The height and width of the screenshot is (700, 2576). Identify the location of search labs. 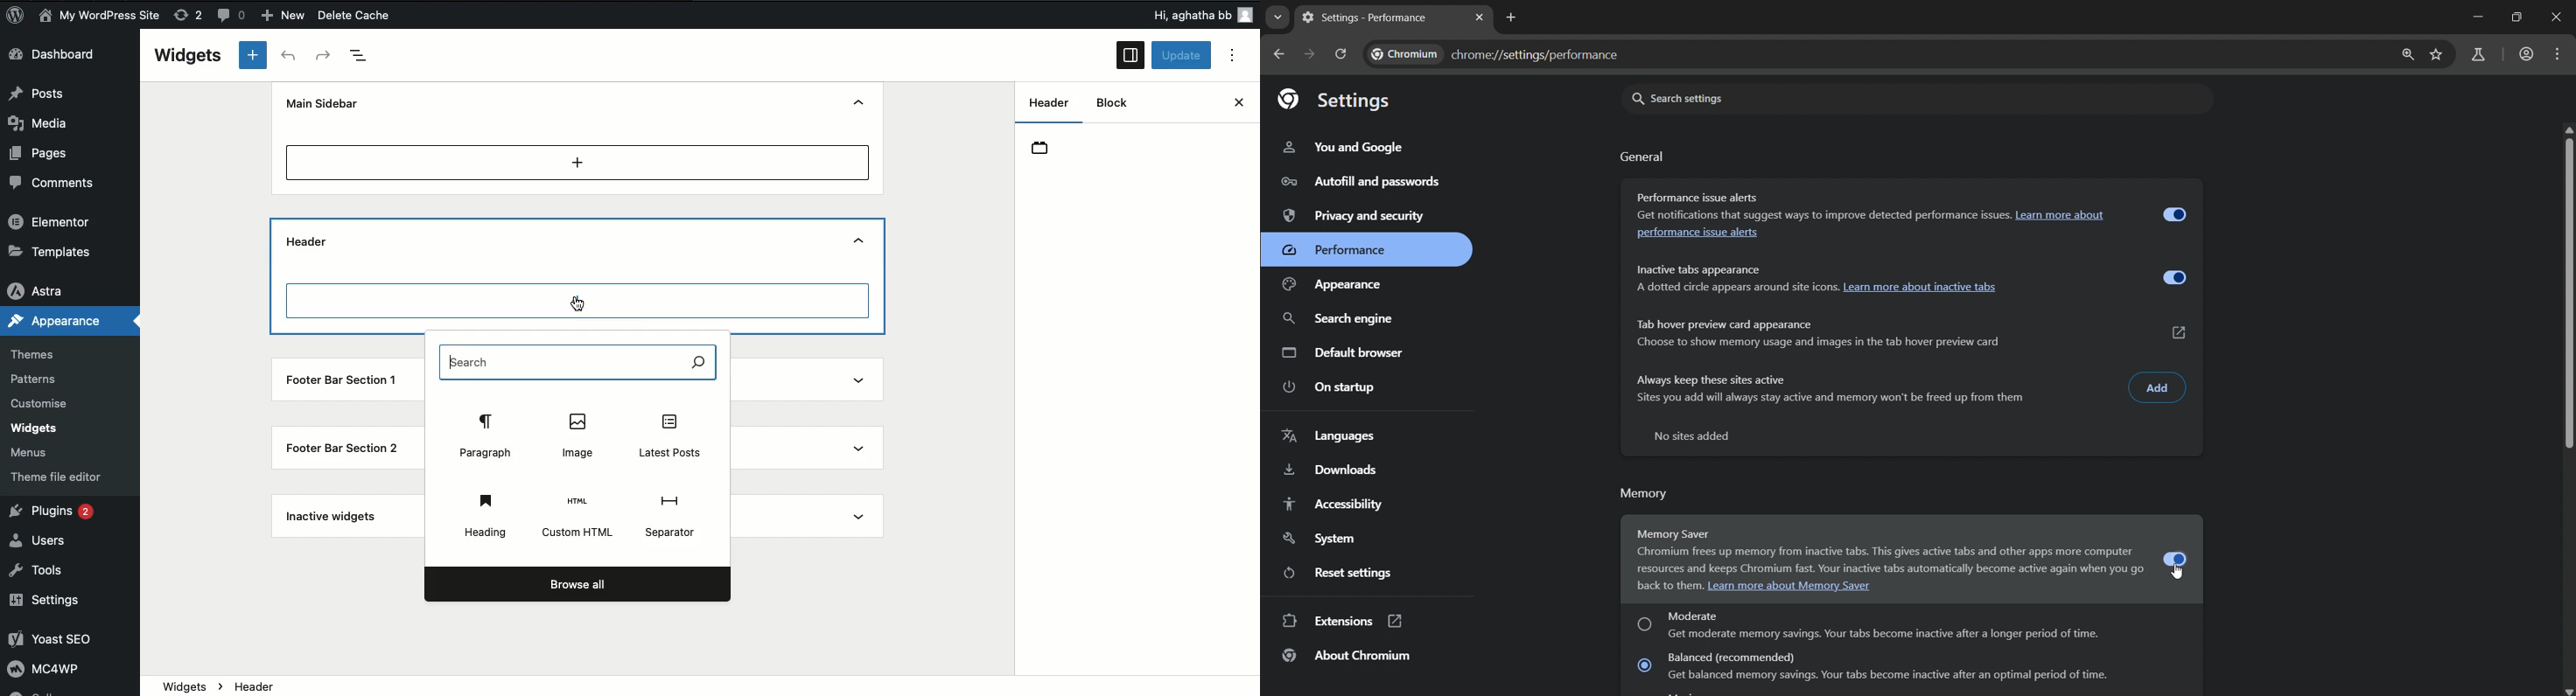
(2475, 55).